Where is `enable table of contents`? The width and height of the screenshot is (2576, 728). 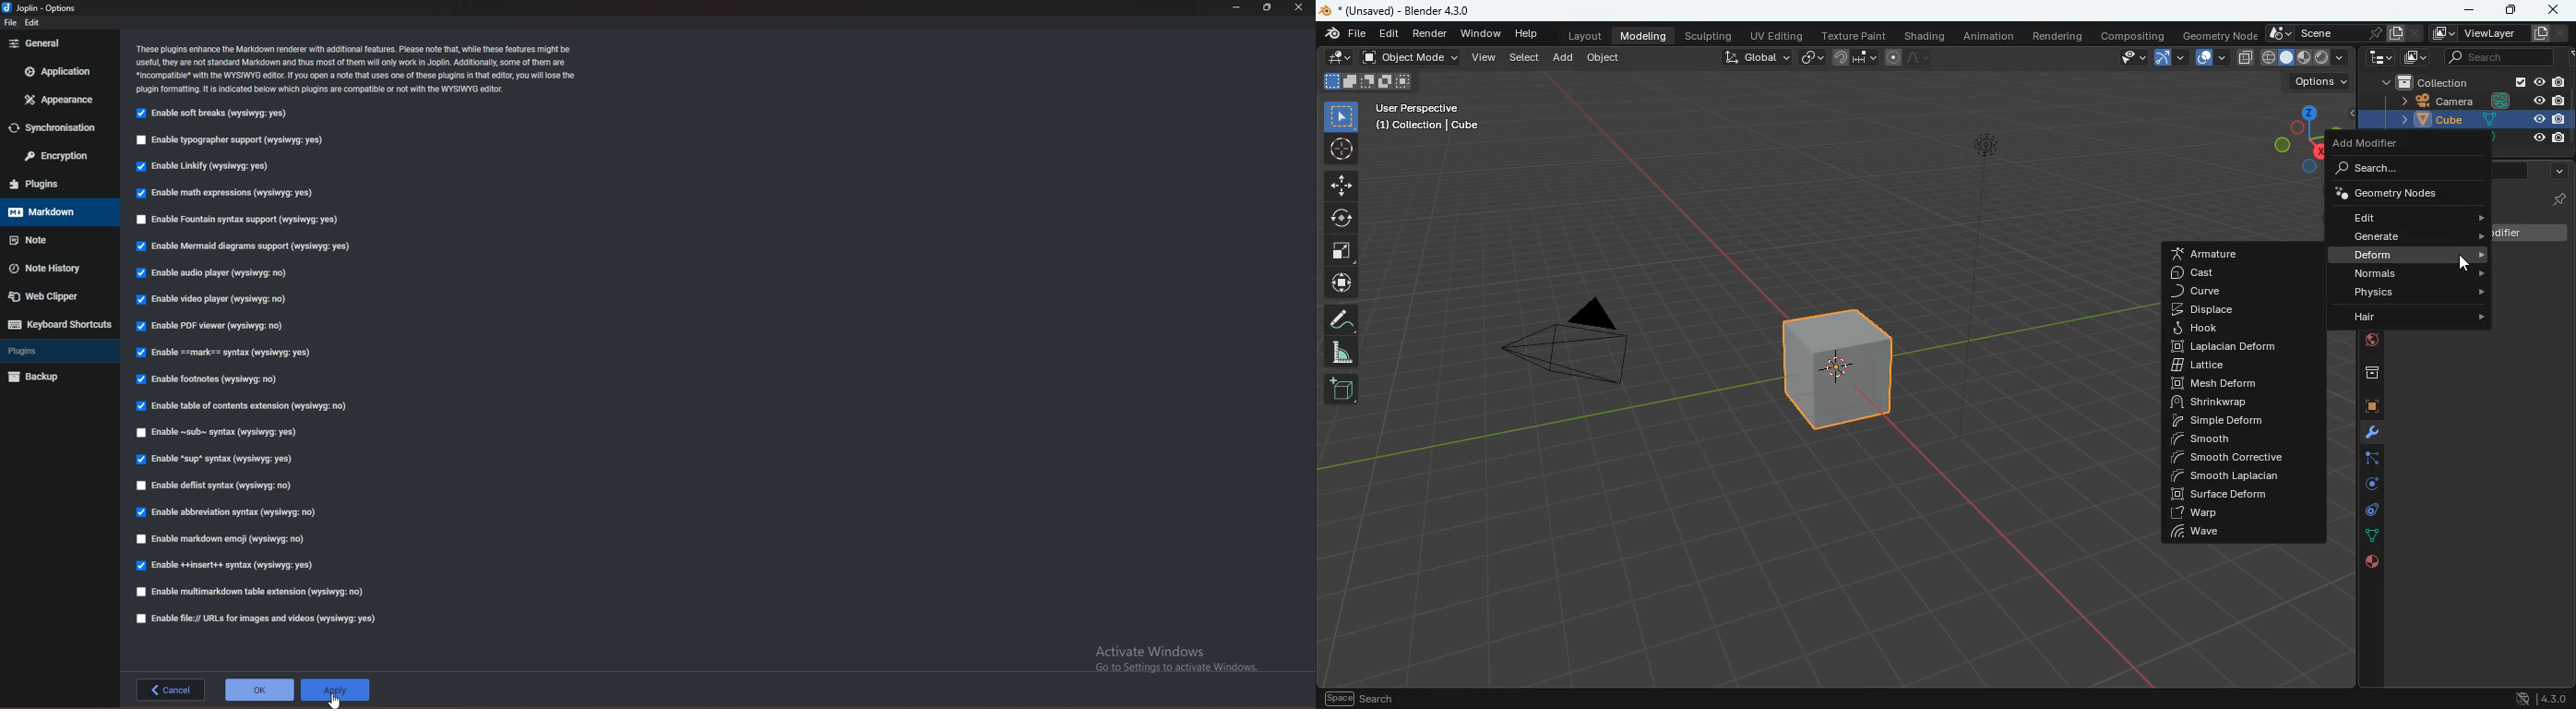 enable table of contents is located at coordinates (245, 405).